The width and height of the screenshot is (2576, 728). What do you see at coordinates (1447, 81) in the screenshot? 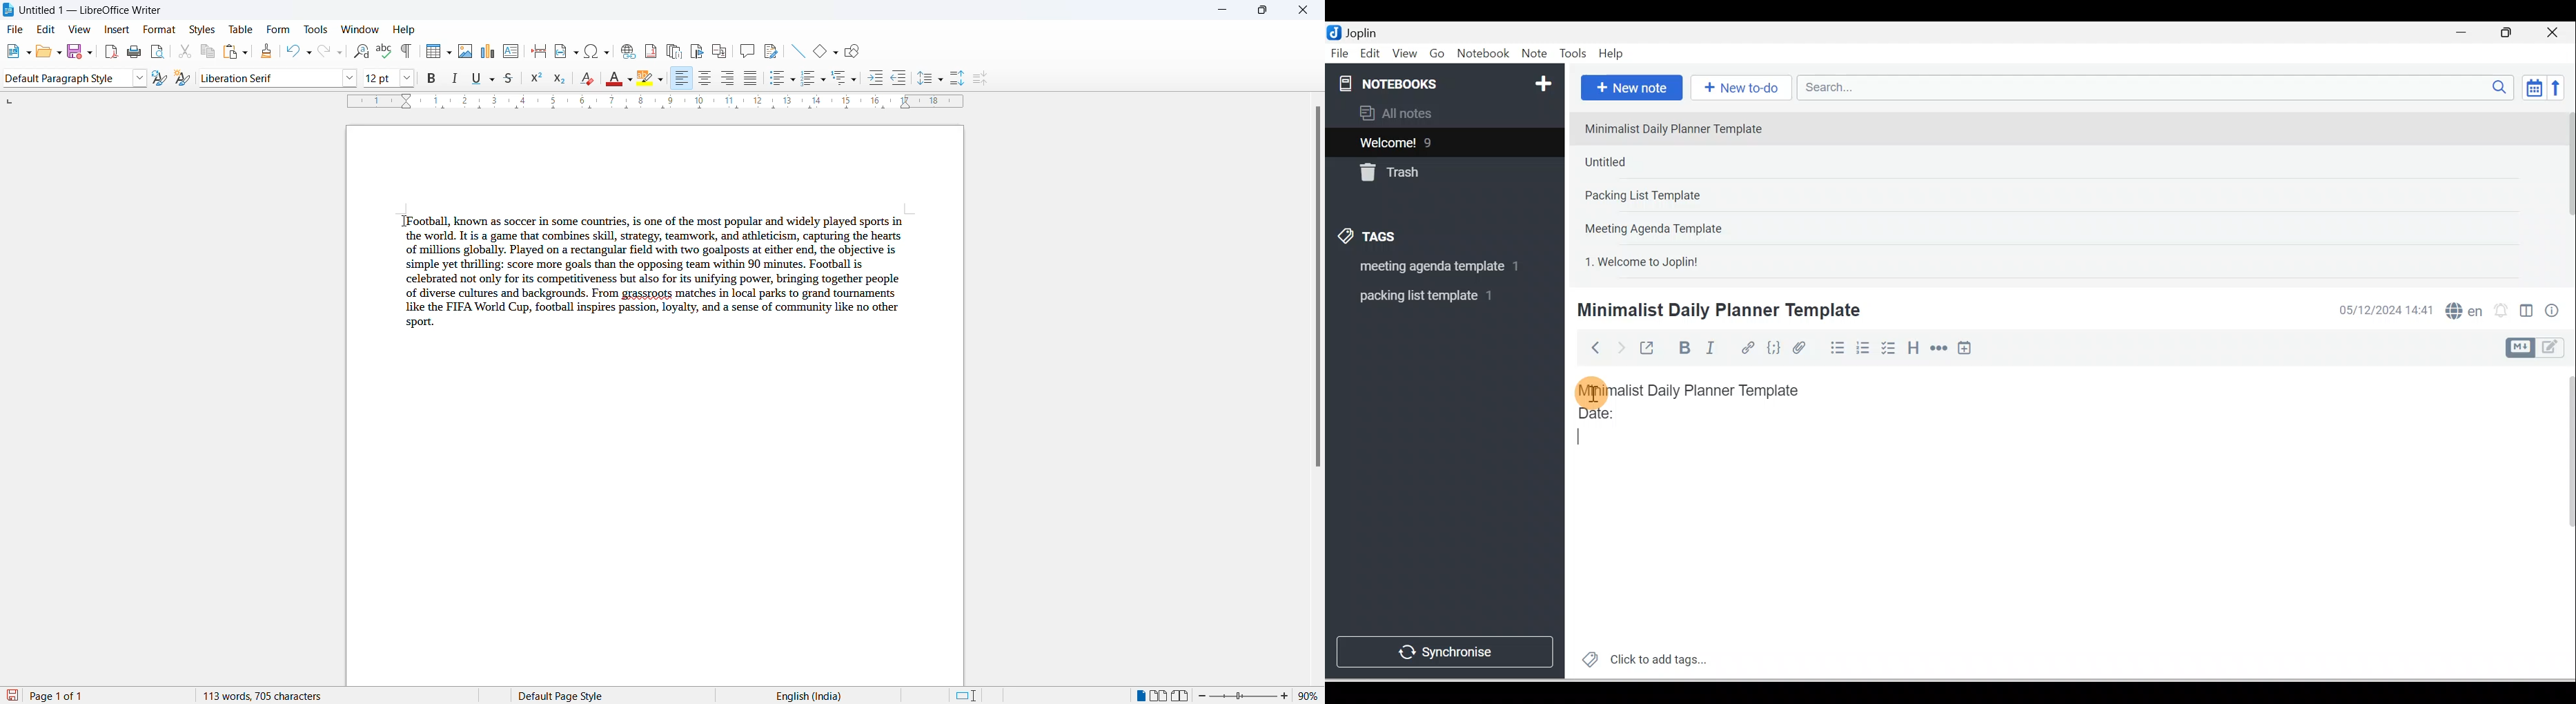
I see `Notebooks` at bounding box center [1447, 81].